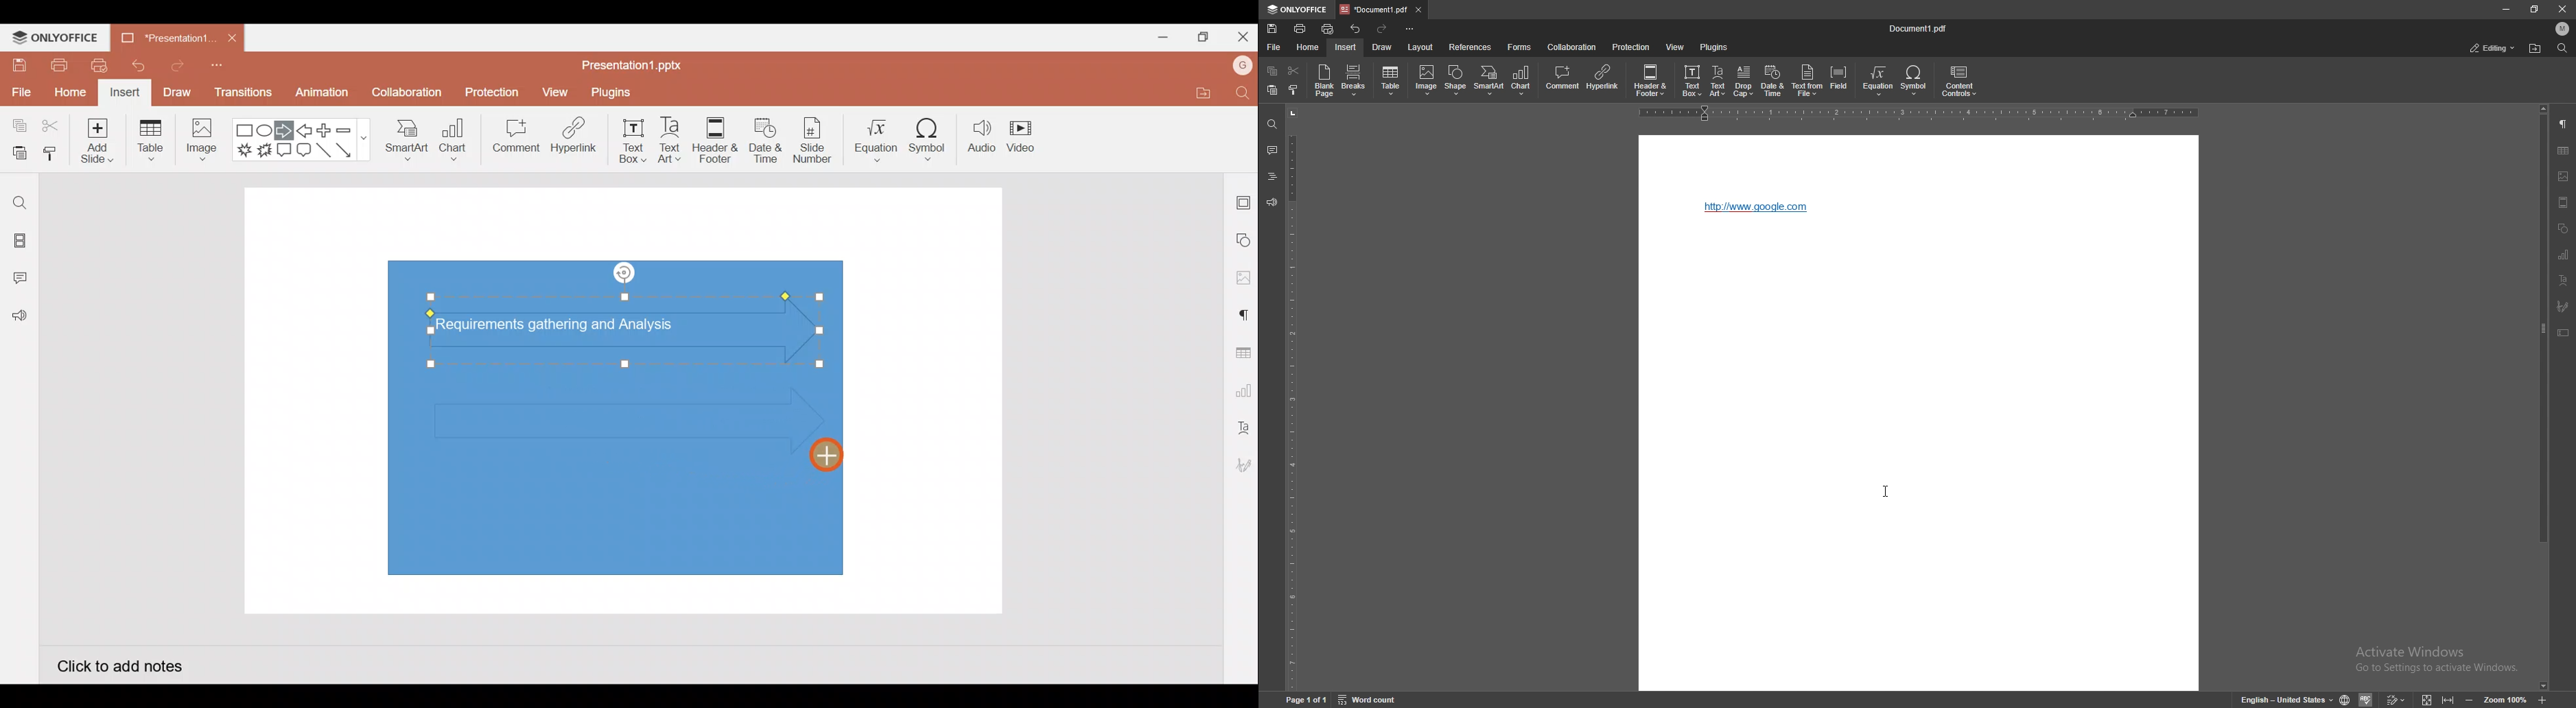  I want to click on save, so click(1273, 28).